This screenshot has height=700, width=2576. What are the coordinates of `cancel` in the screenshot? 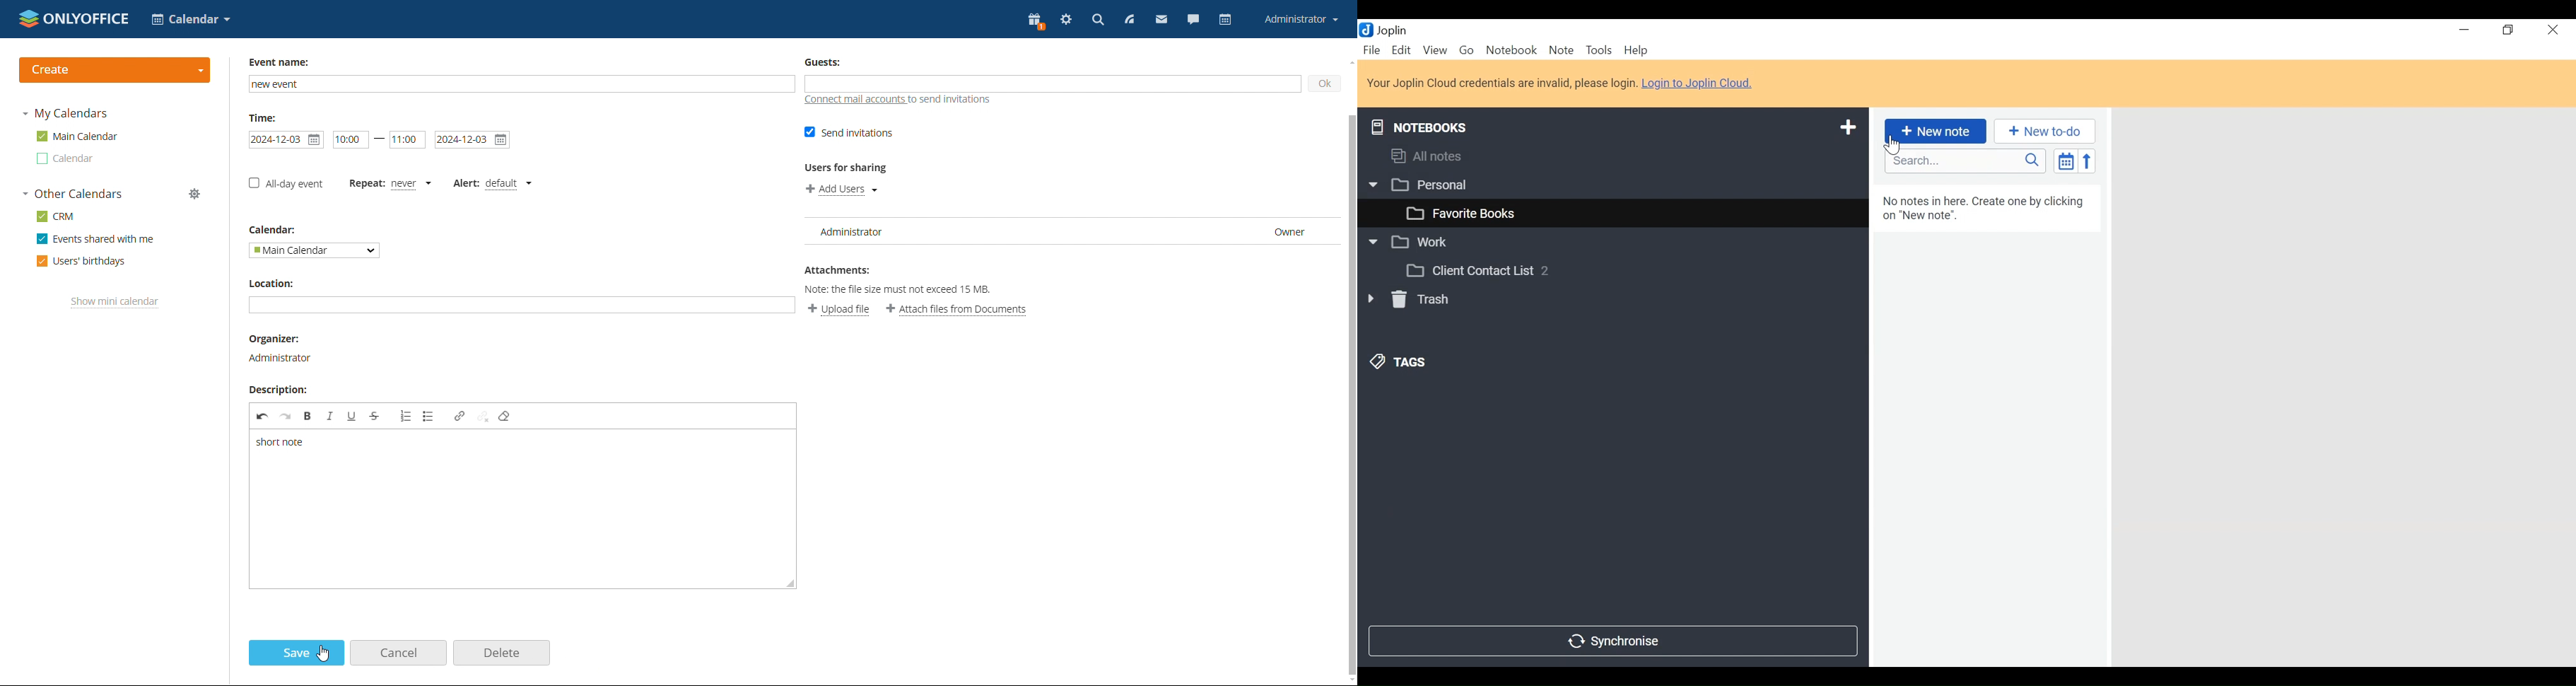 It's located at (398, 653).